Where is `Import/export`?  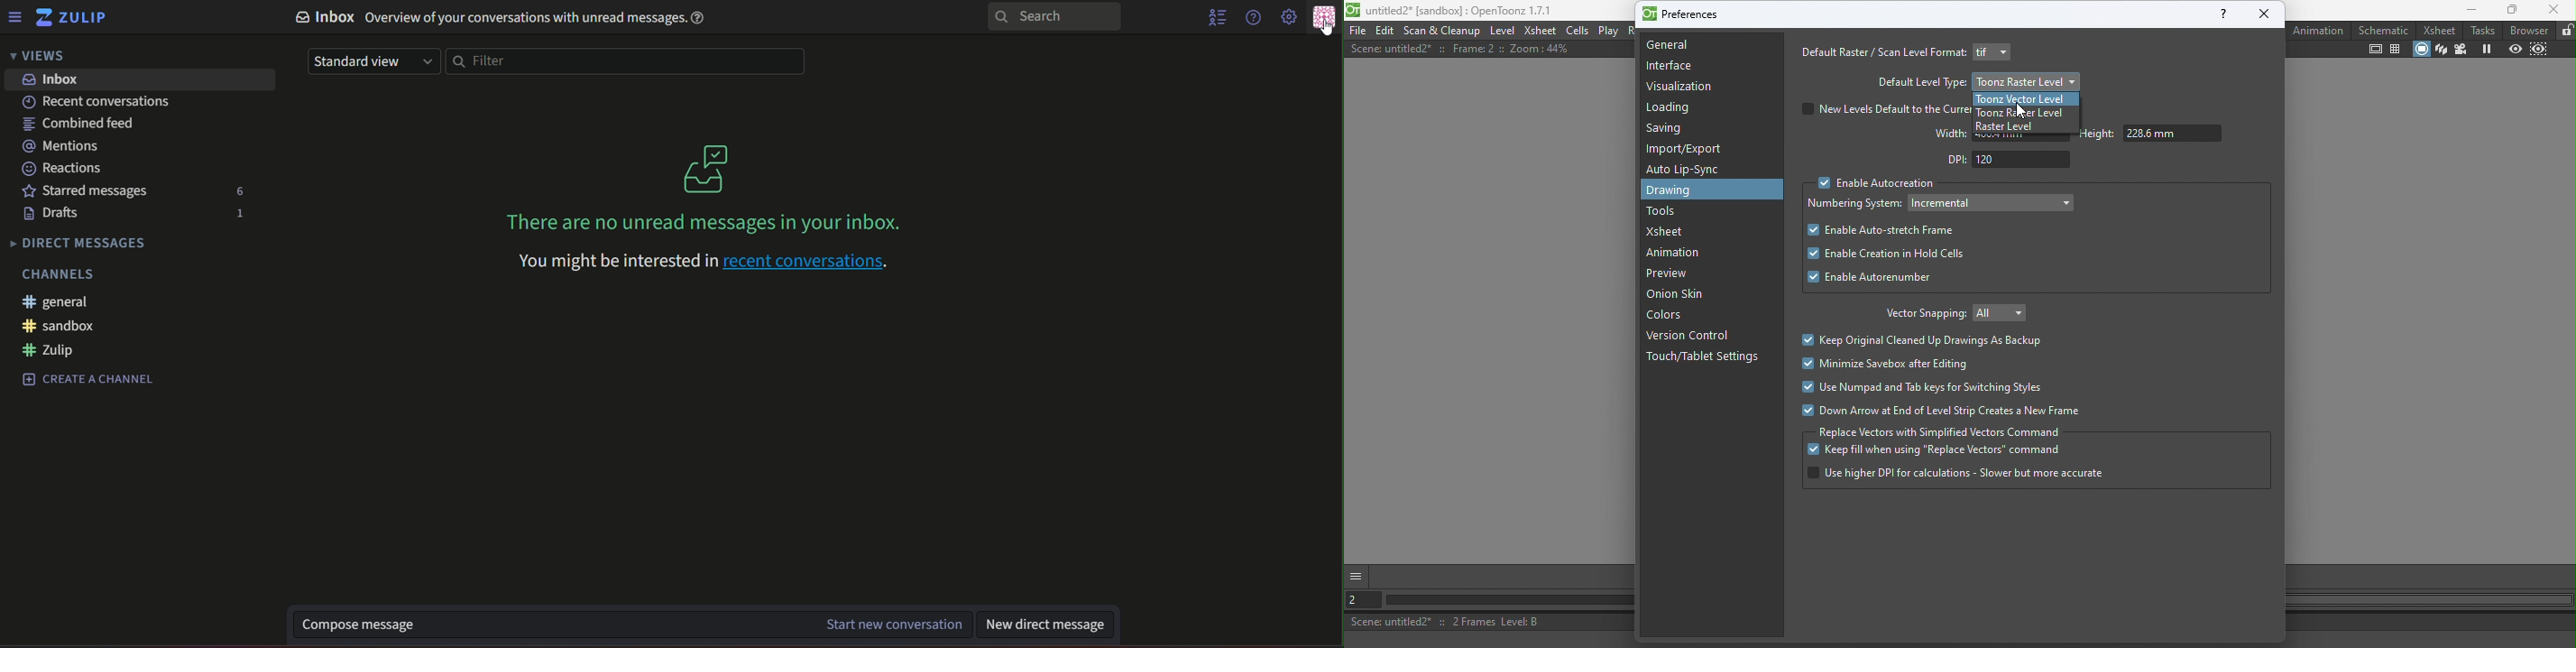 Import/export is located at coordinates (1688, 149).